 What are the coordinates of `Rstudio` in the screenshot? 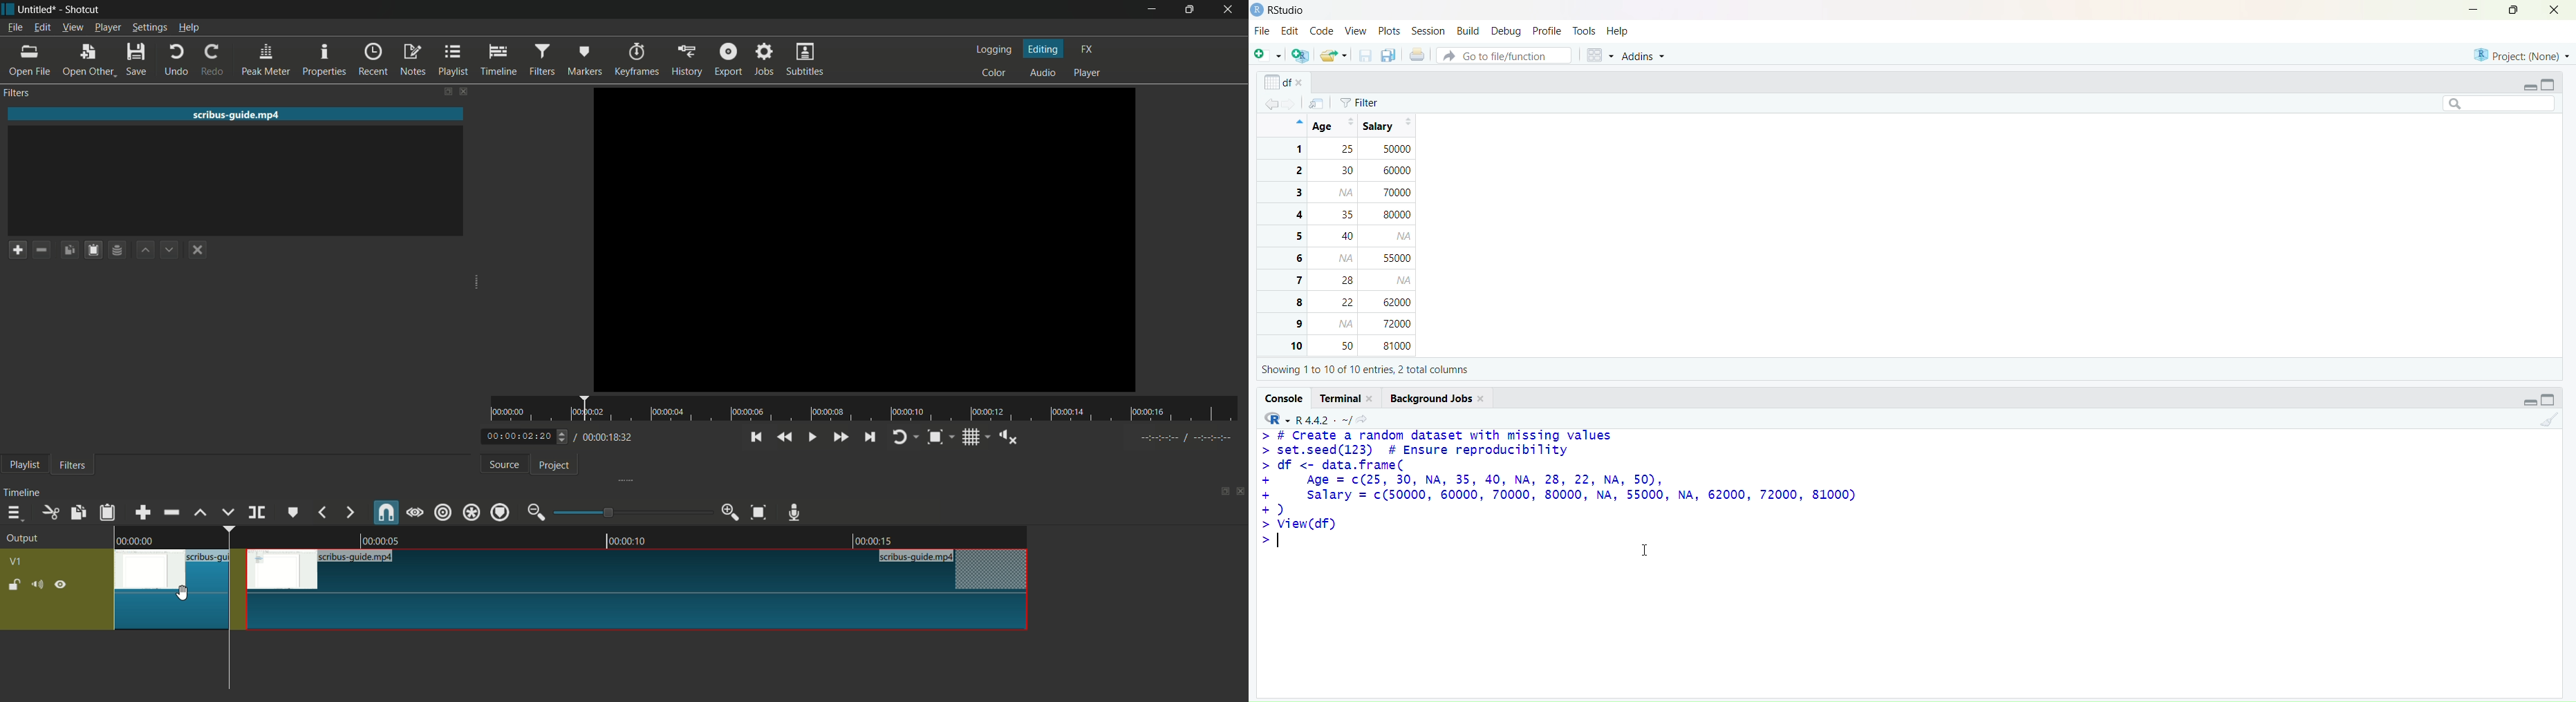 It's located at (1279, 10).